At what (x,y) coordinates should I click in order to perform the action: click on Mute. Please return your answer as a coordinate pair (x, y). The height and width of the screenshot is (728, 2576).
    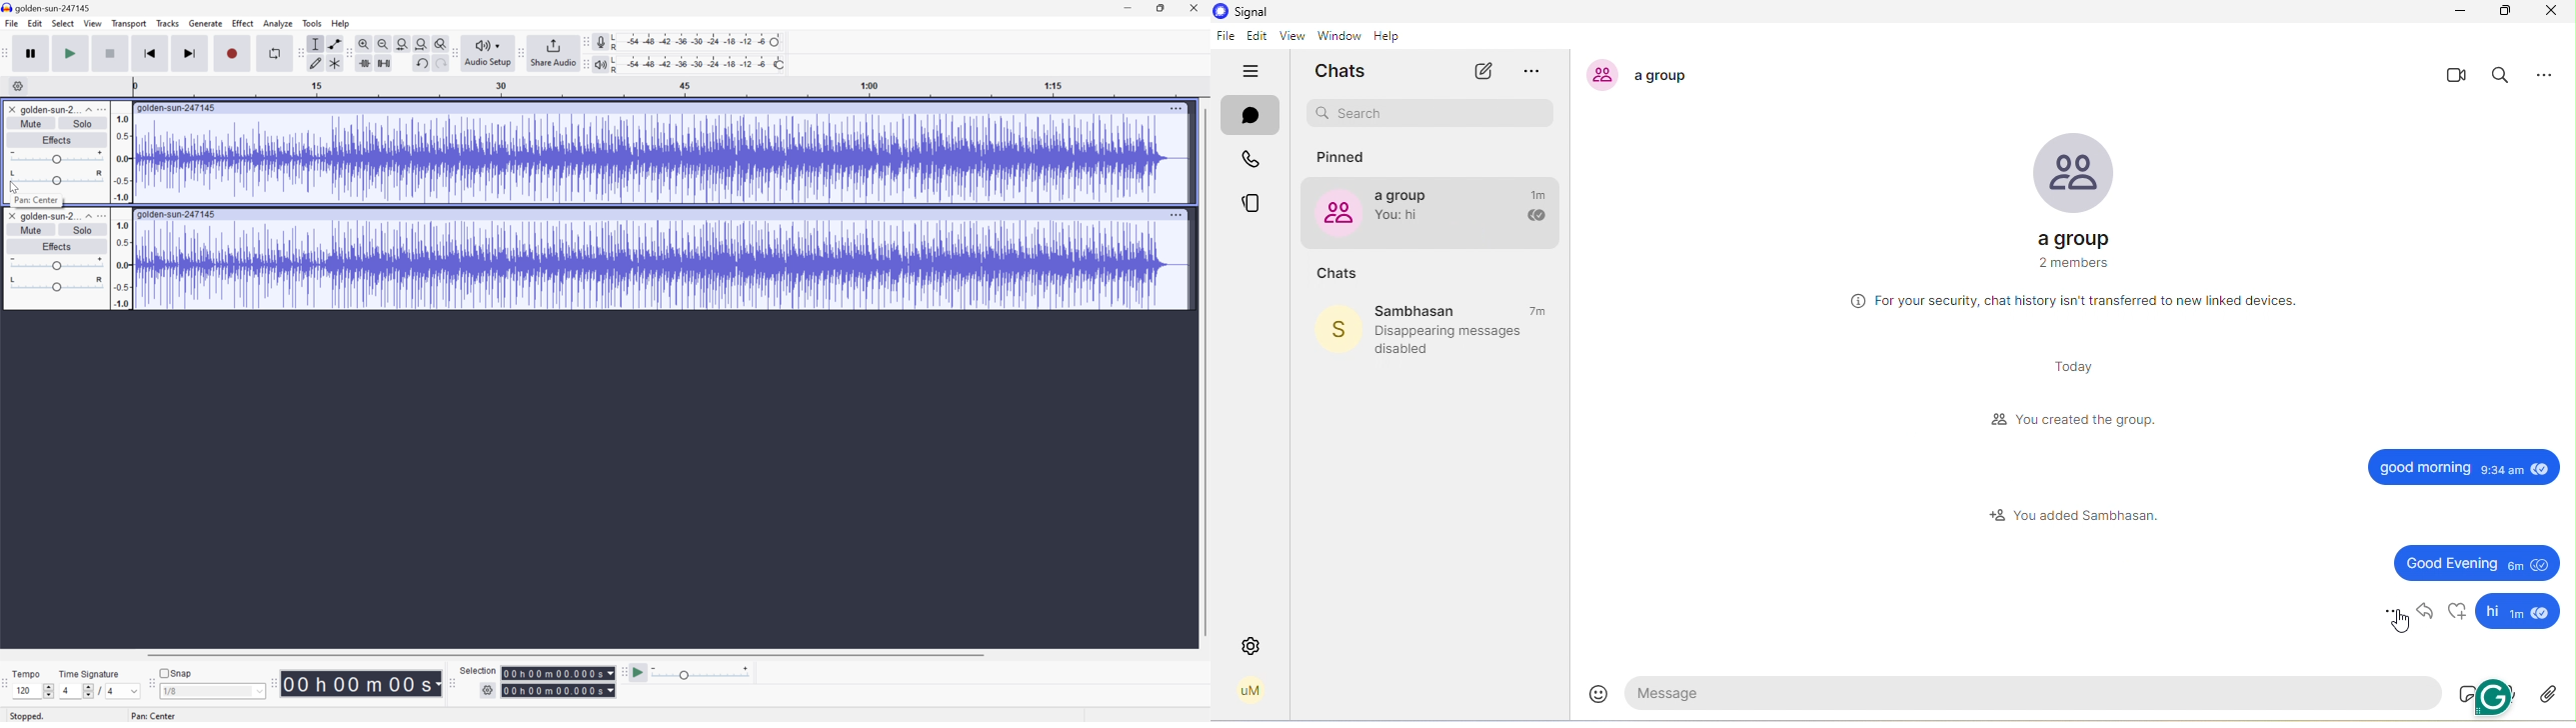
    Looking at the image, I should click on (30, 124).